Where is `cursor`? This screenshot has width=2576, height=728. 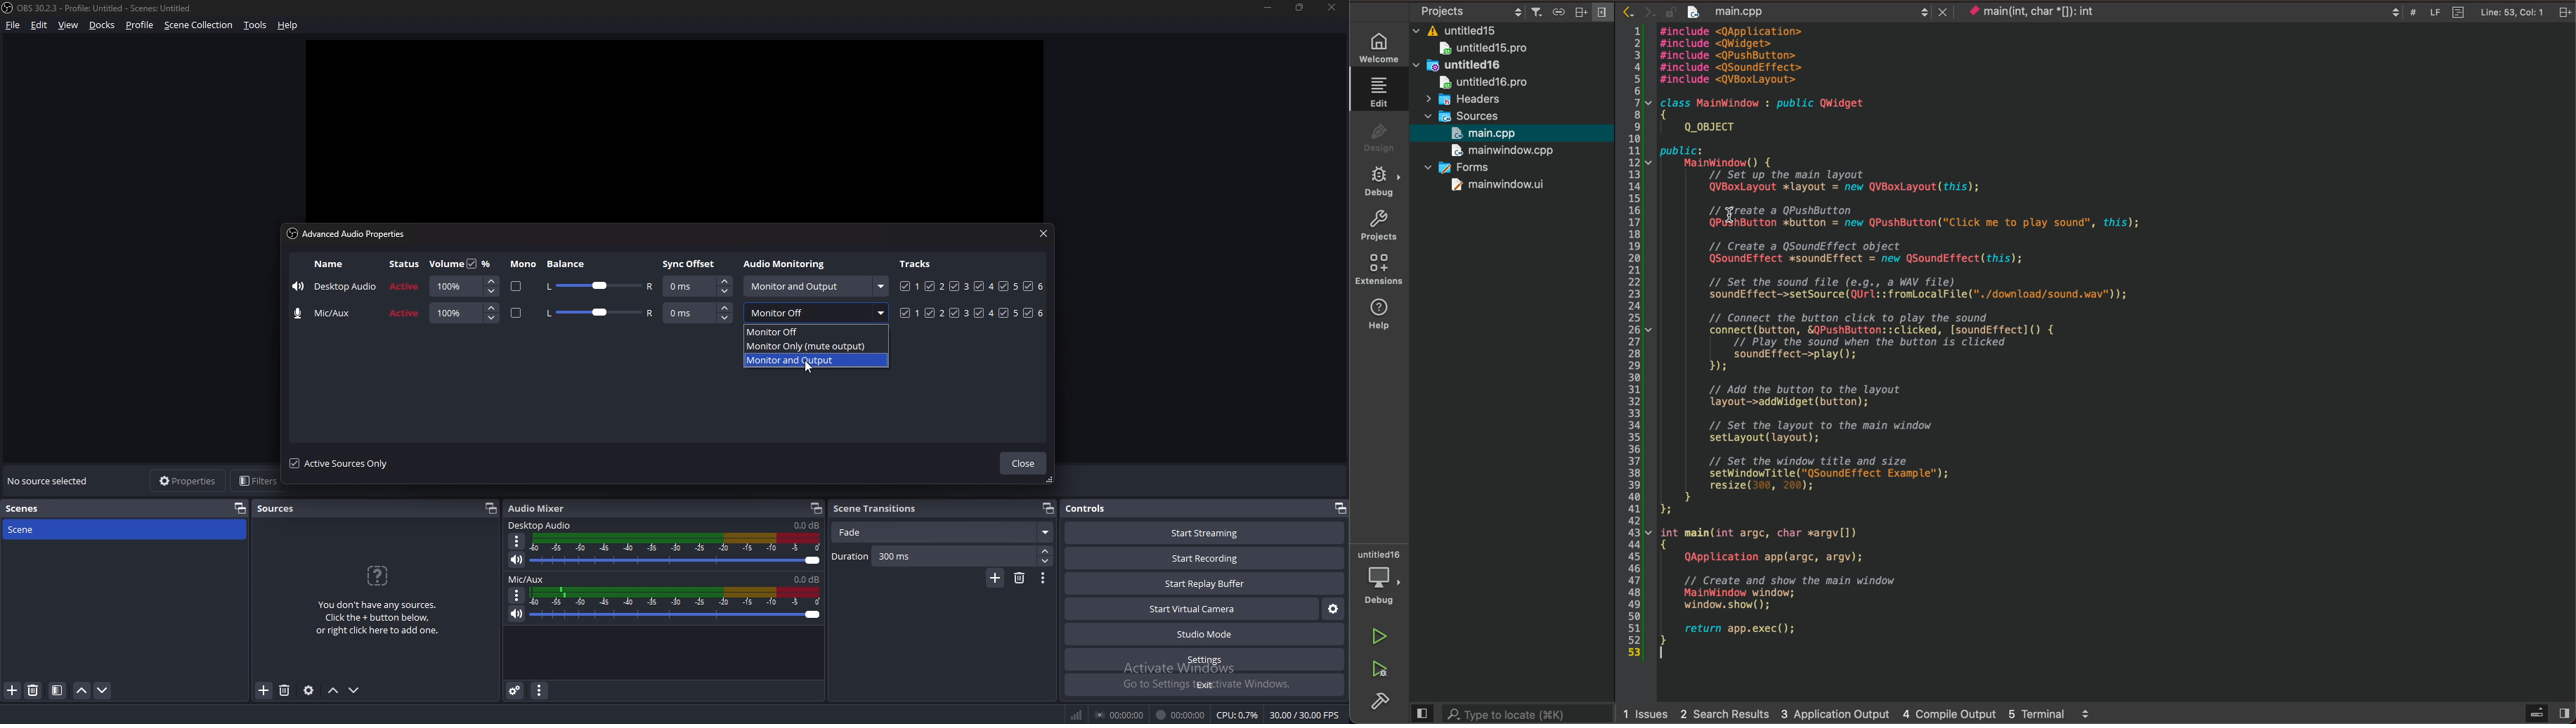
cursor is located at coordinates (810, 368).